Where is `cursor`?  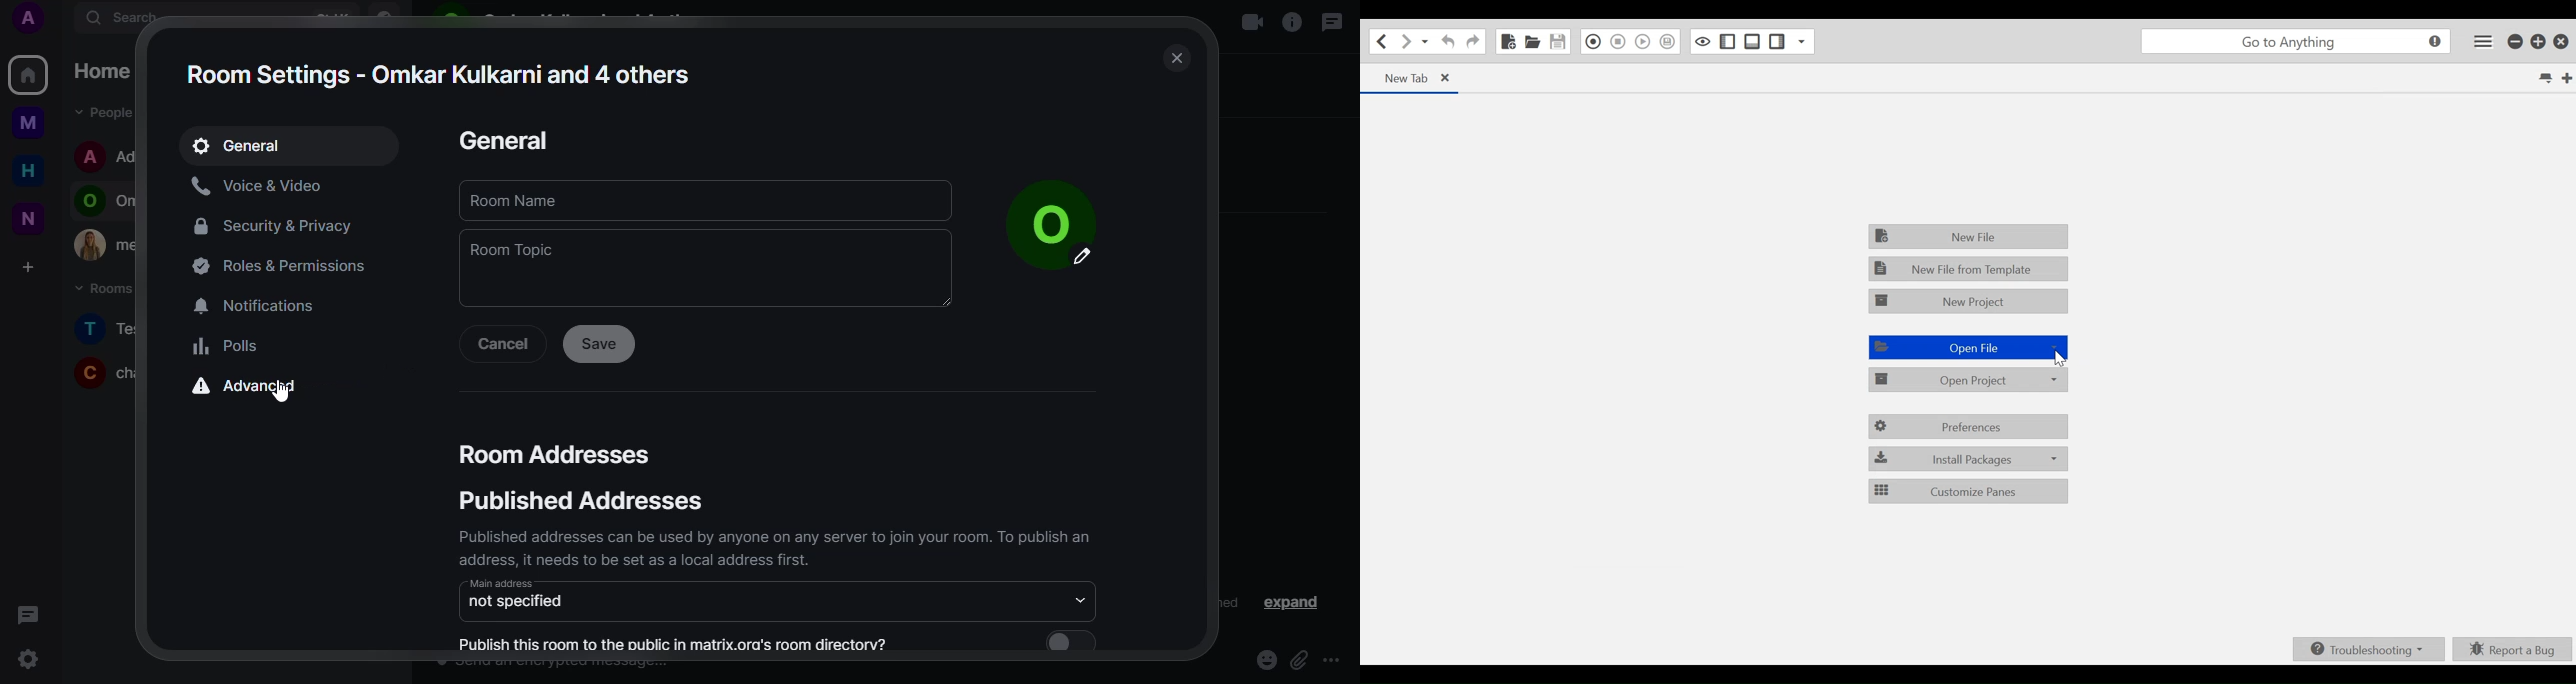
cursor is located at coordinates (282, 399).